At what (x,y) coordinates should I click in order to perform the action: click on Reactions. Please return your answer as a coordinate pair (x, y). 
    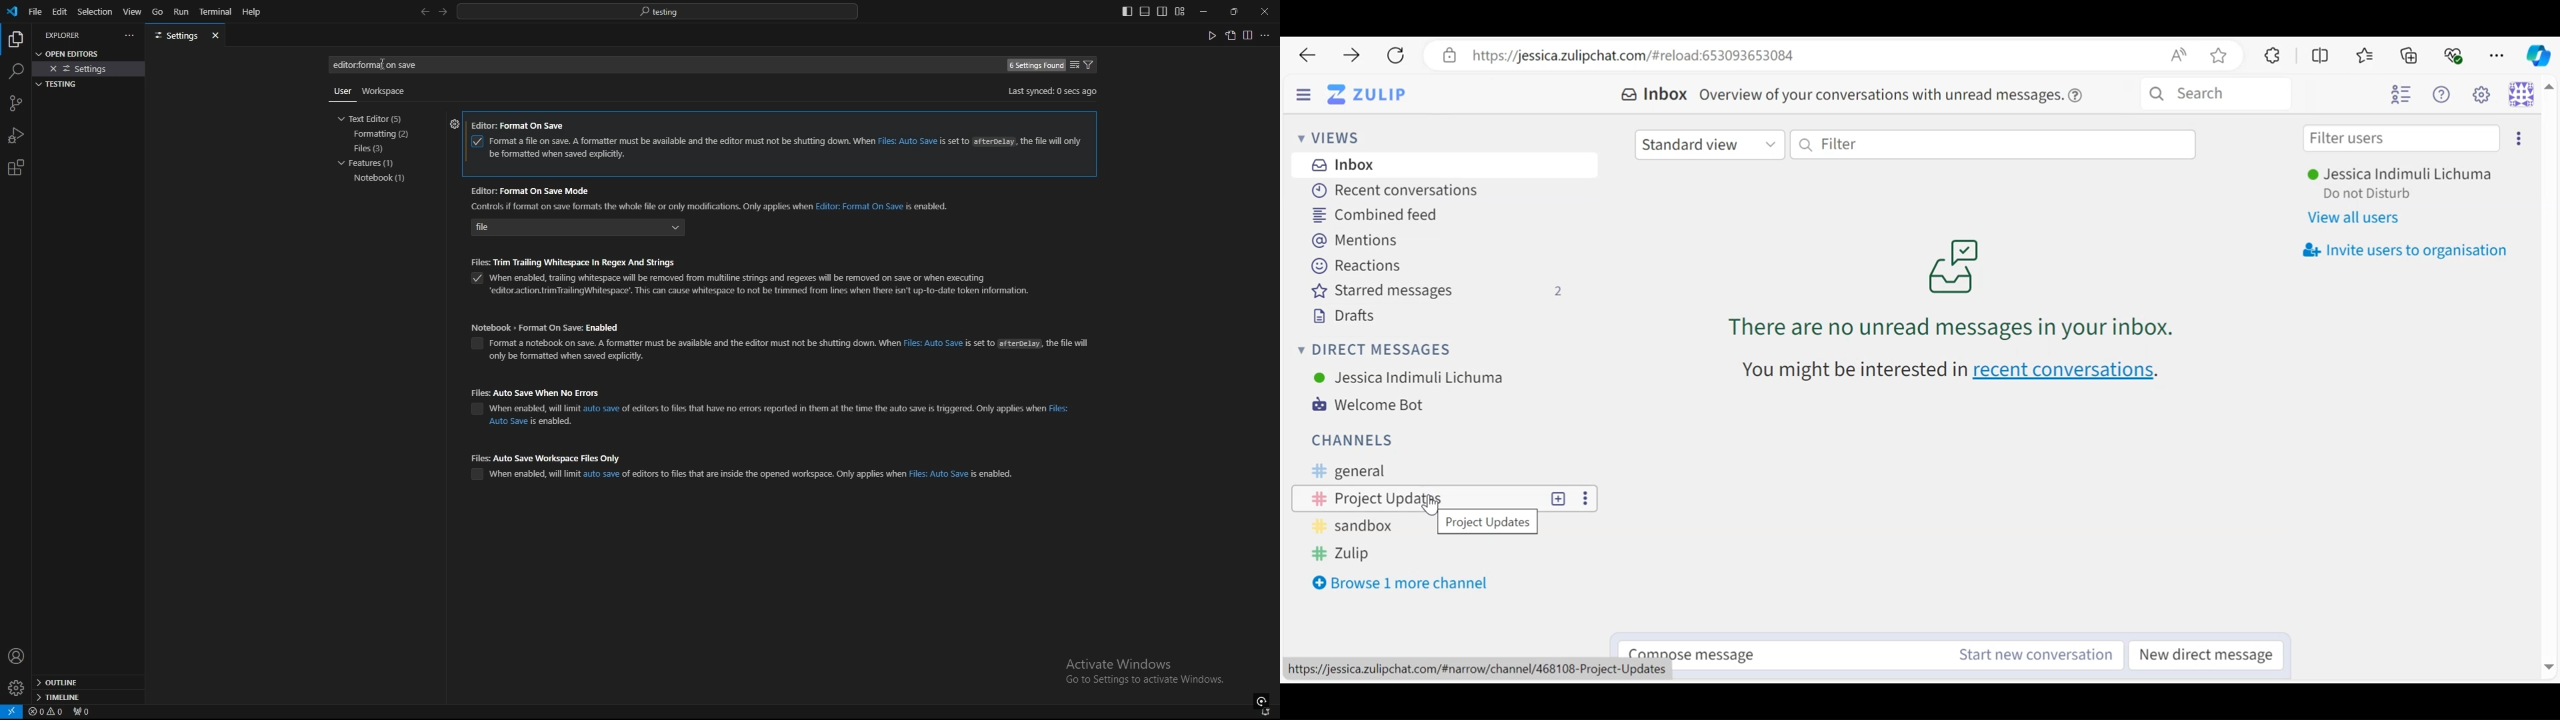
    Looking at the image, I should click on (1353, 265).